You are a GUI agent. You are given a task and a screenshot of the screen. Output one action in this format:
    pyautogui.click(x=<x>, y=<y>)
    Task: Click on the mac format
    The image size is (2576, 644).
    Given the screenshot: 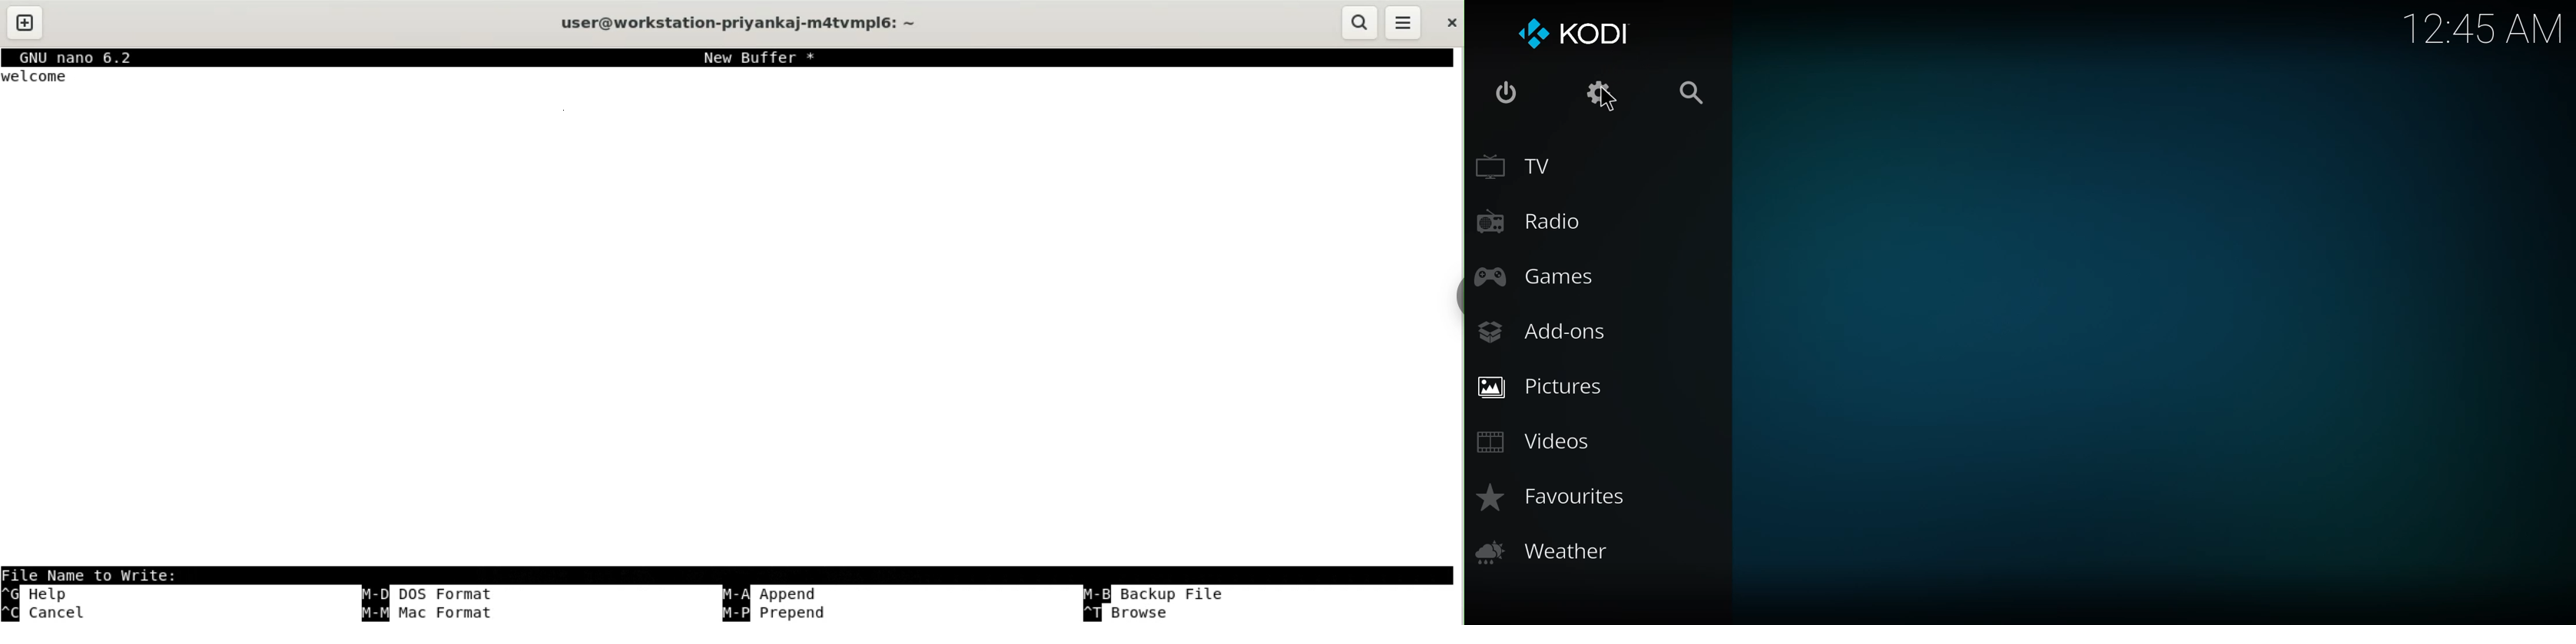 What is the action you would take?
    pyautogui.click(x=431, y=613)
    